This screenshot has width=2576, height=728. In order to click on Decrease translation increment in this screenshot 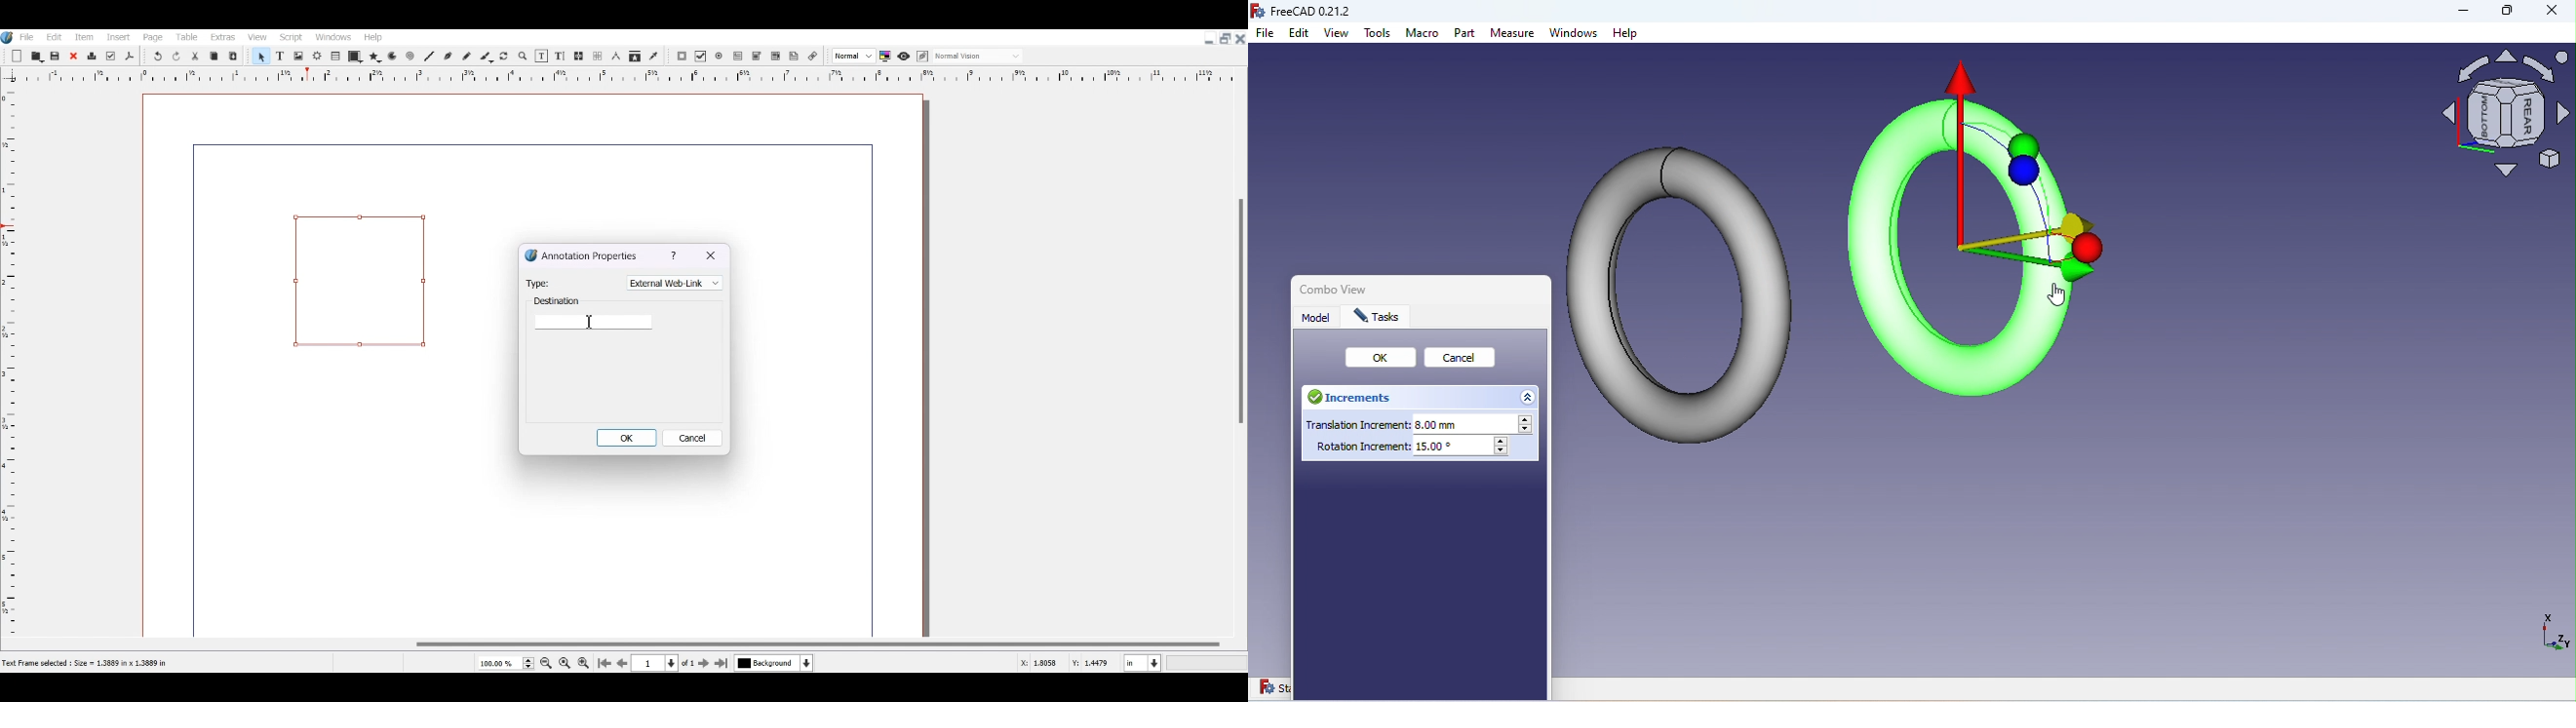, I will do `click(1528, 431)`.